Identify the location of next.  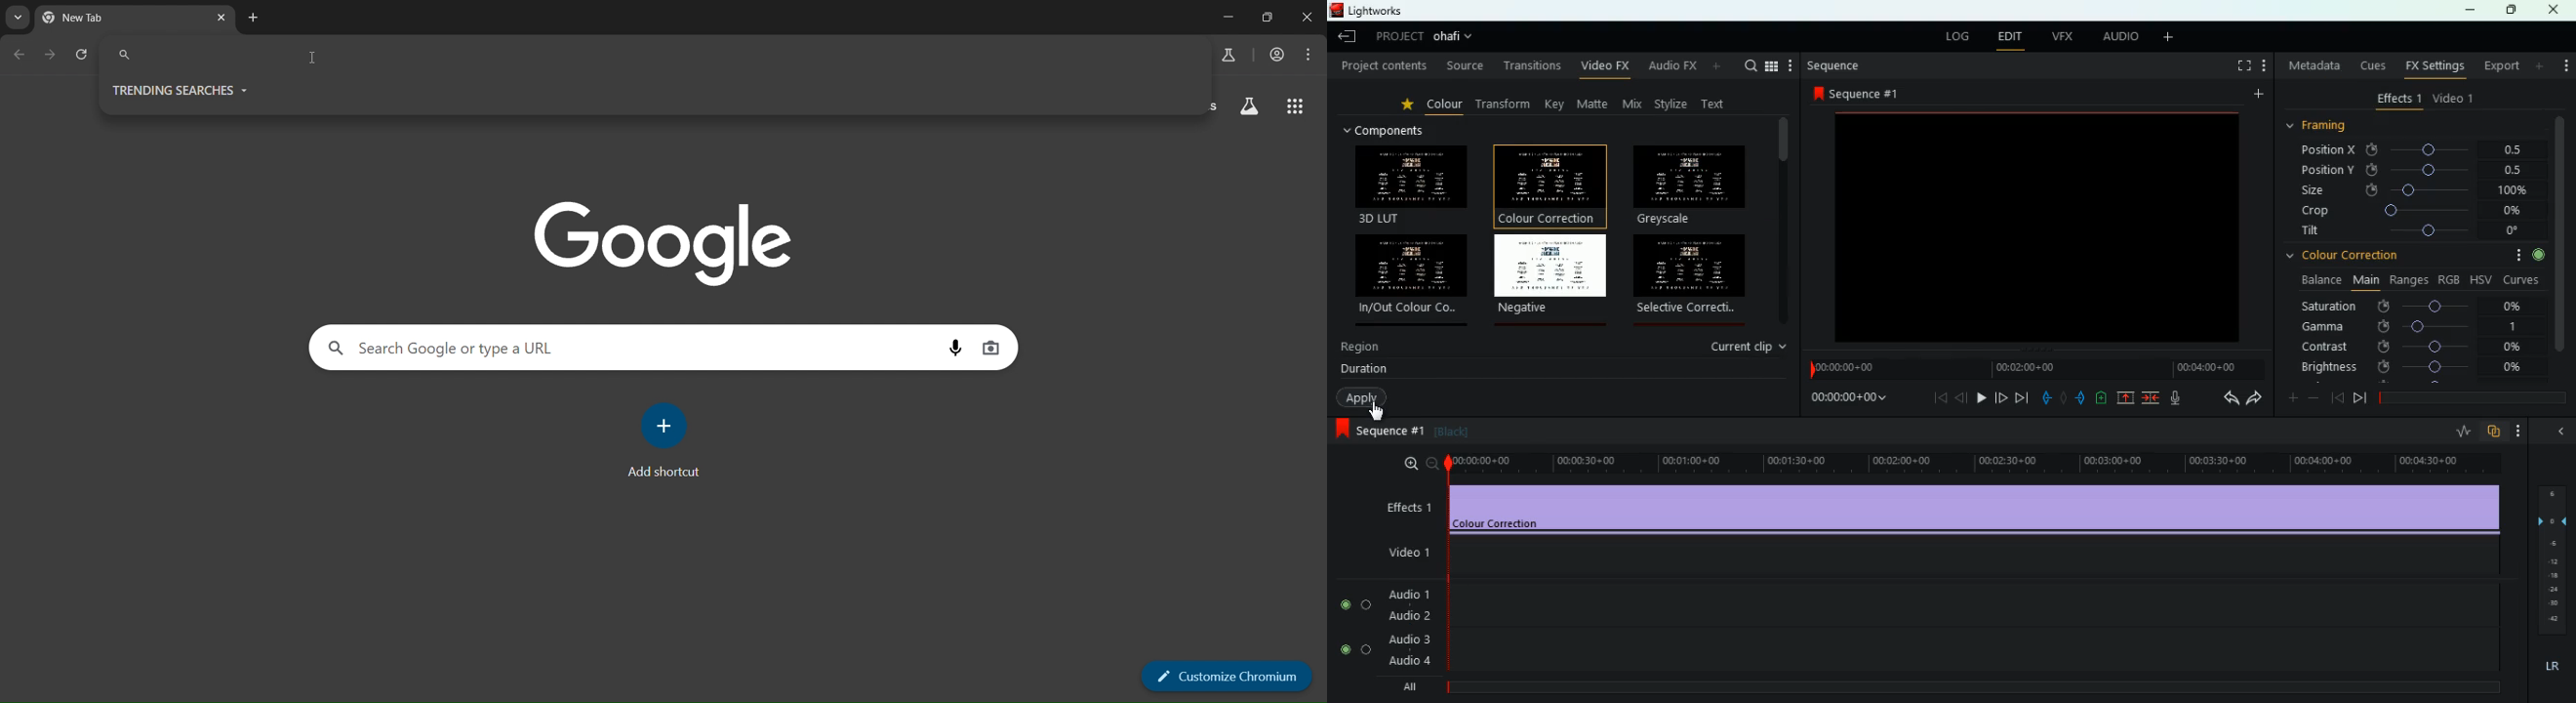
(2357, 399).